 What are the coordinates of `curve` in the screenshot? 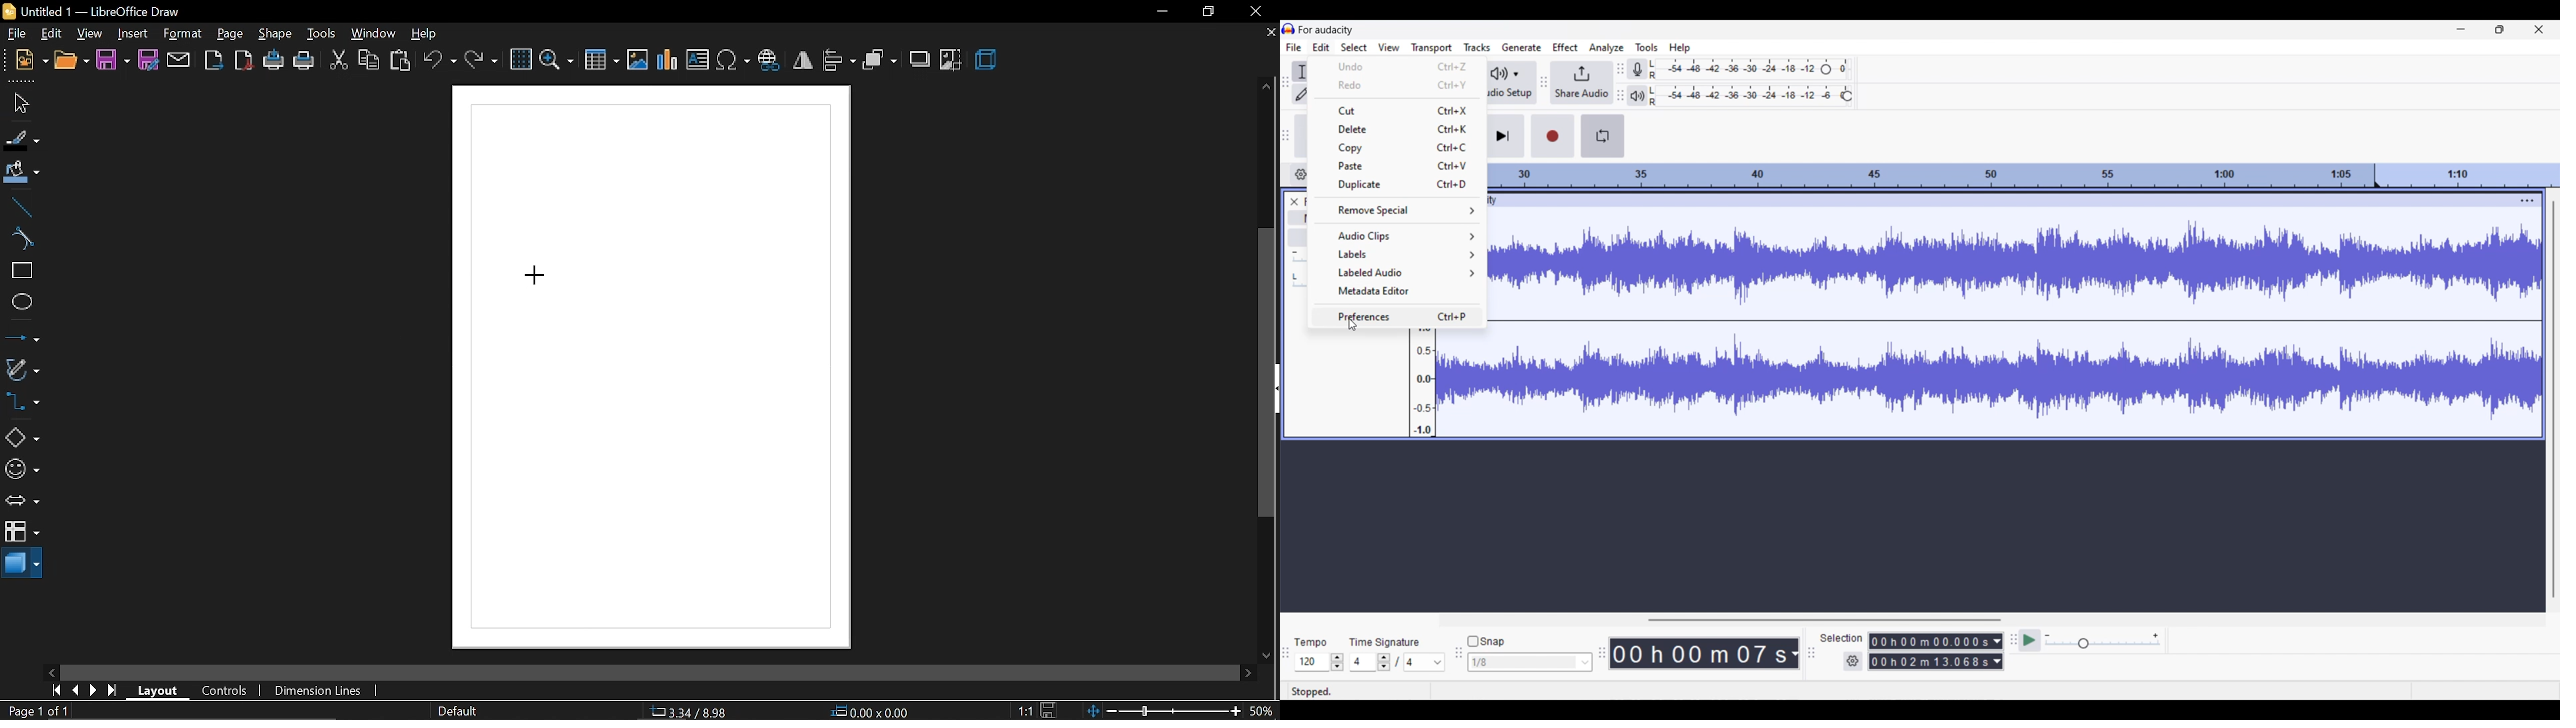 It's located at (22, 240).